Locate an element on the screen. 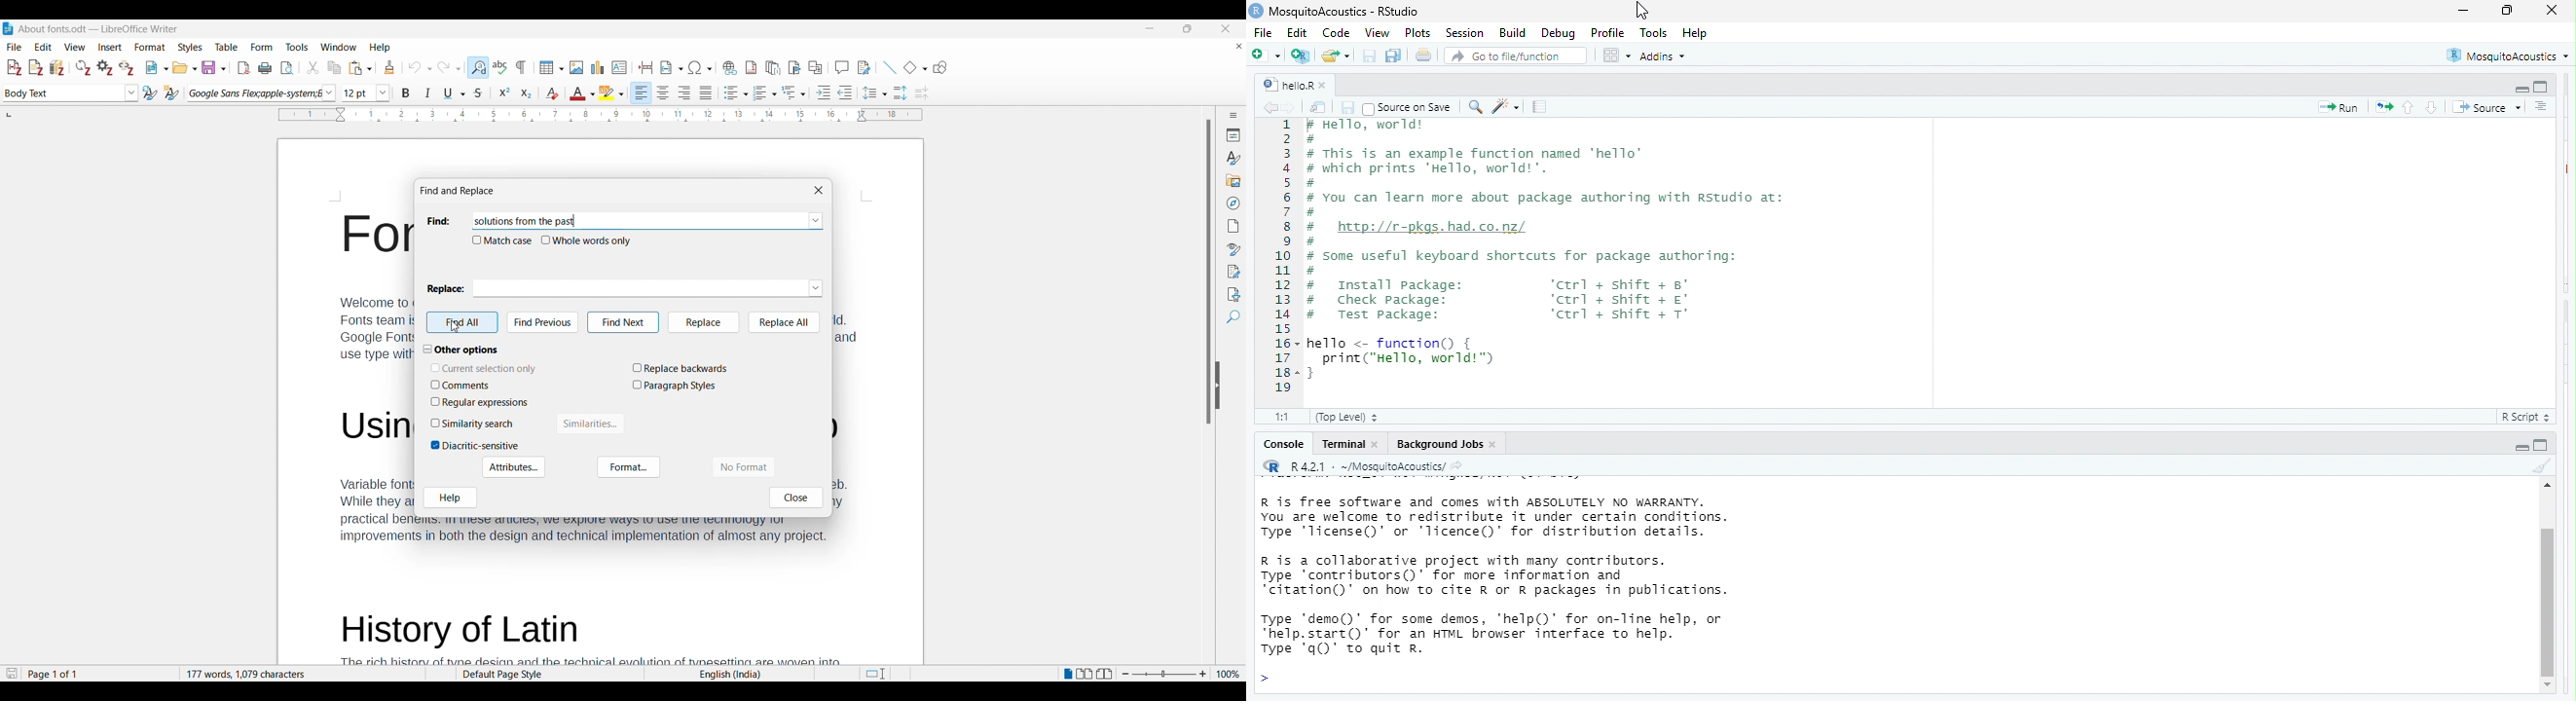 Image resolution: width=2576 pixels, height=728 pixels. open an existing file is located at coordinates (1336, 55).